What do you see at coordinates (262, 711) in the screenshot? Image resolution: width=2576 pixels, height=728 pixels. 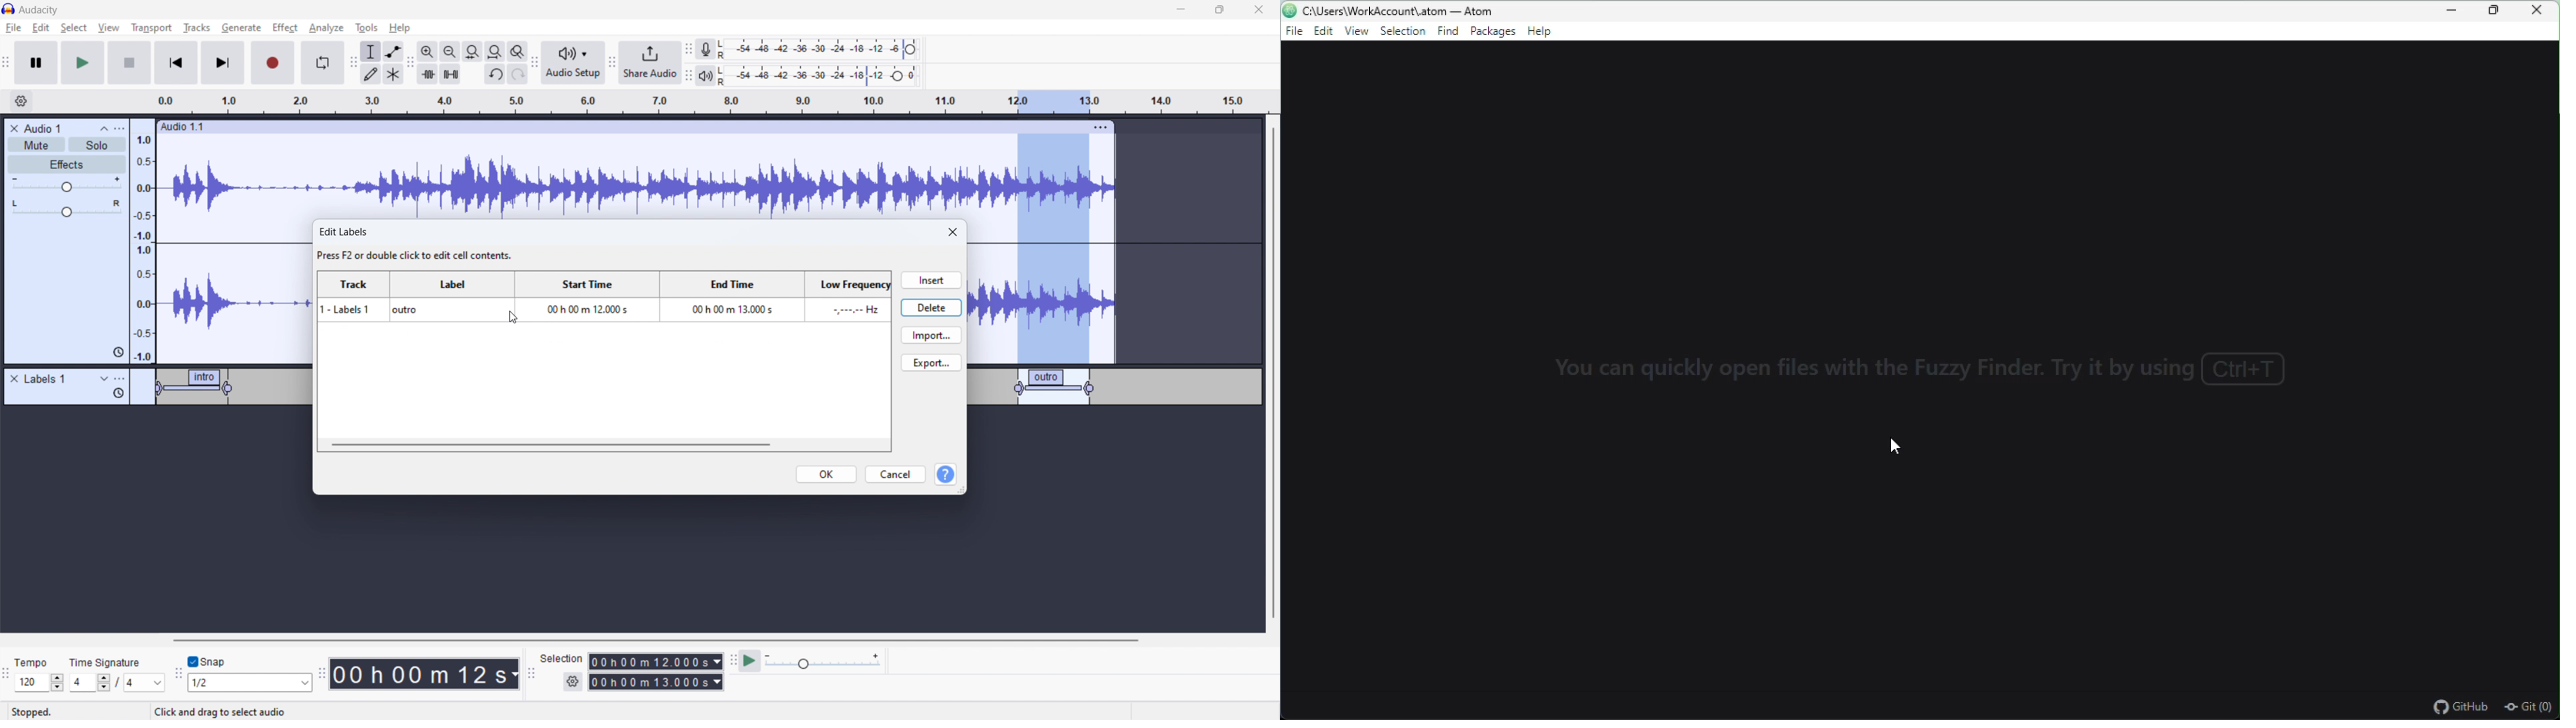 I see `Click and drag to move right selection boundary.` at bounding box center [262, 711].